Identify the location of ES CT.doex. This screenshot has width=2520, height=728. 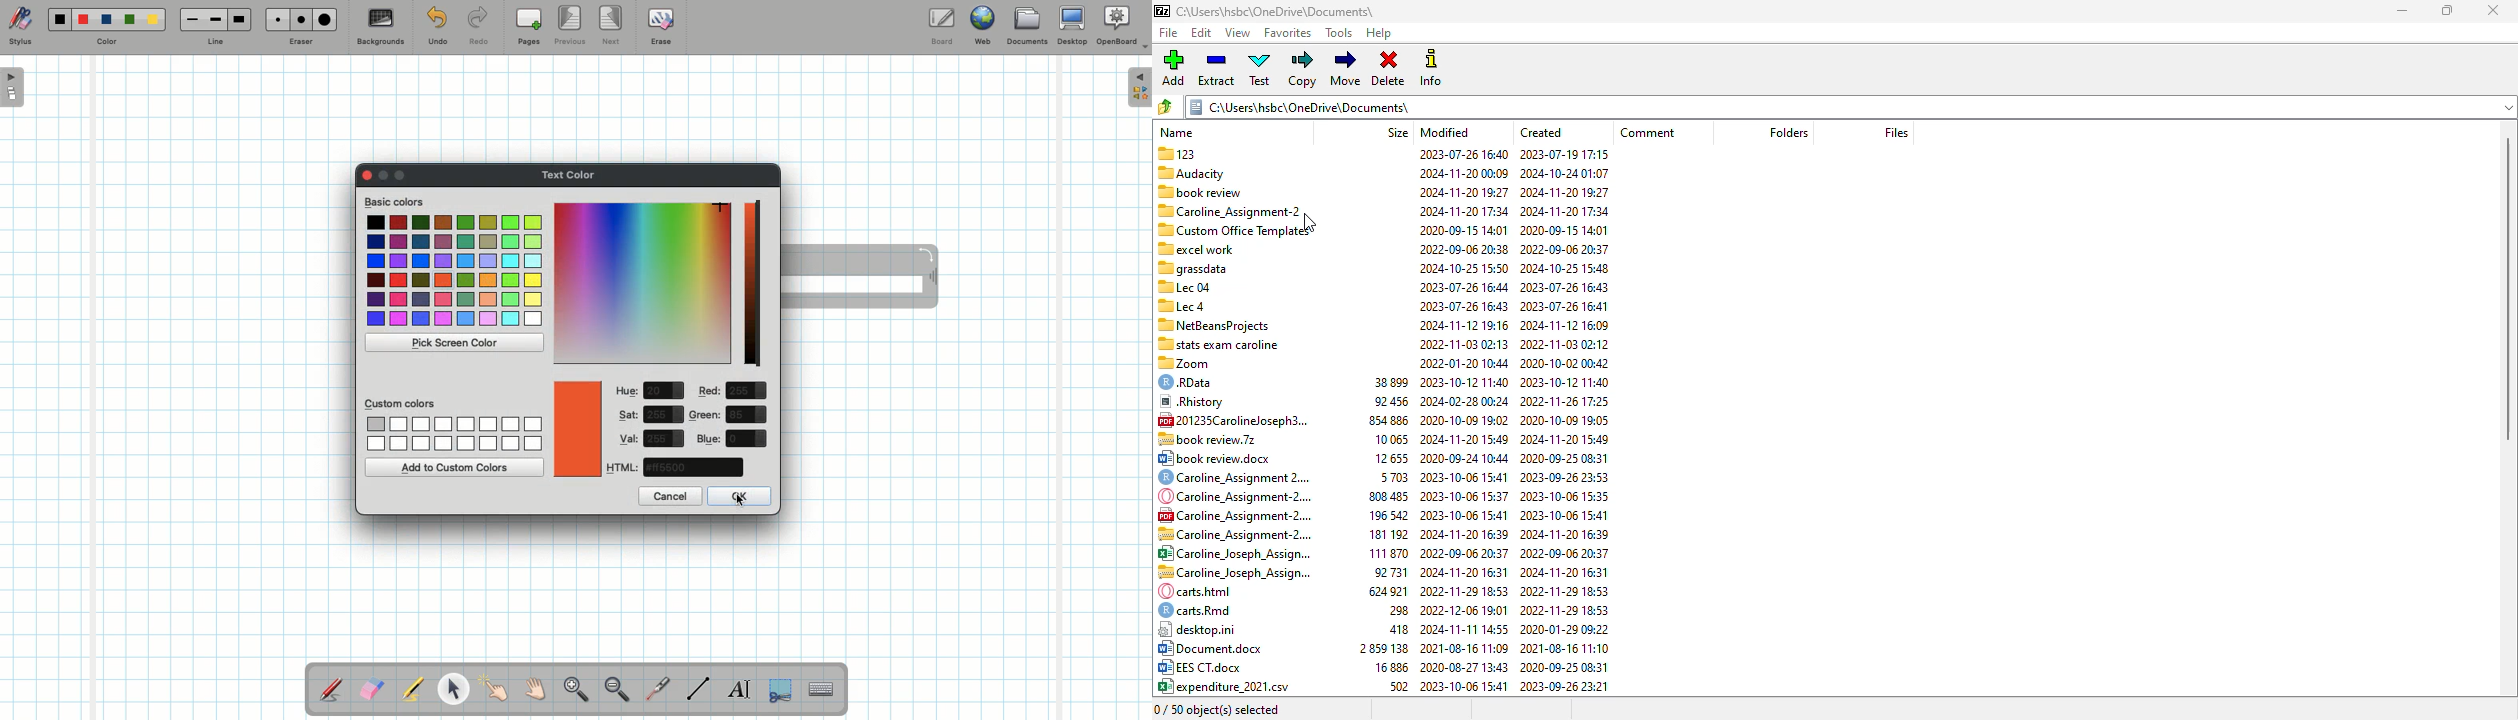
(1205, 668).